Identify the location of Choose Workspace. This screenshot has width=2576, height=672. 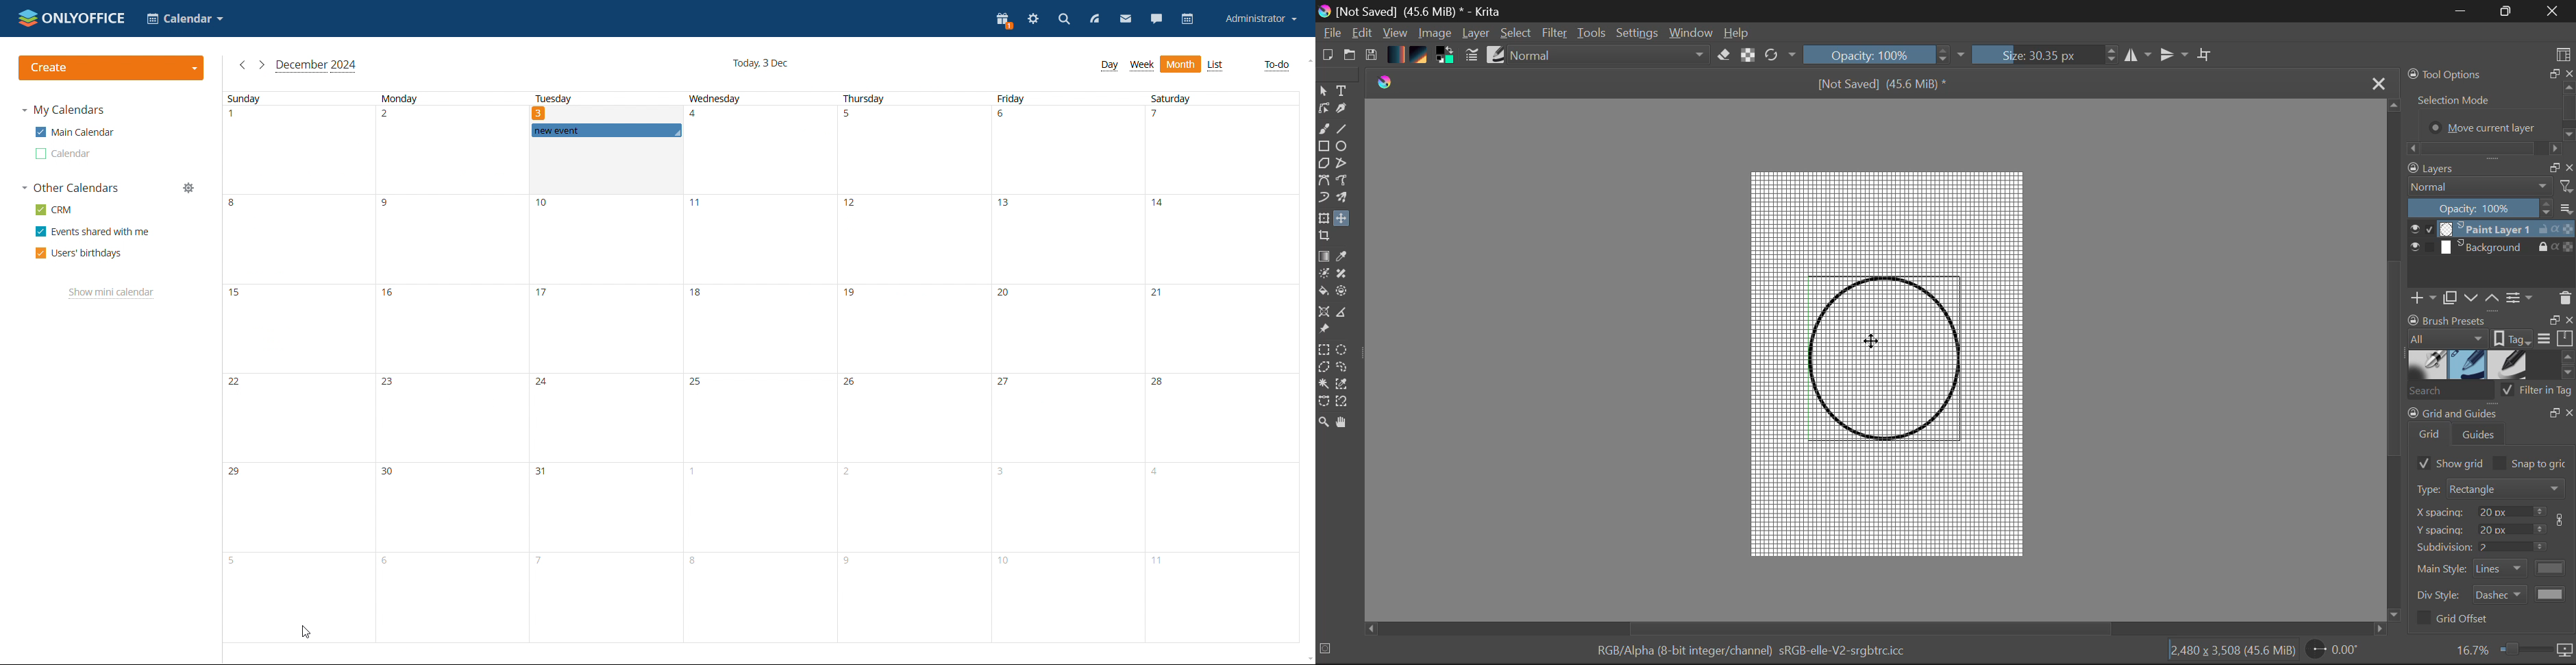
(2564, 53).